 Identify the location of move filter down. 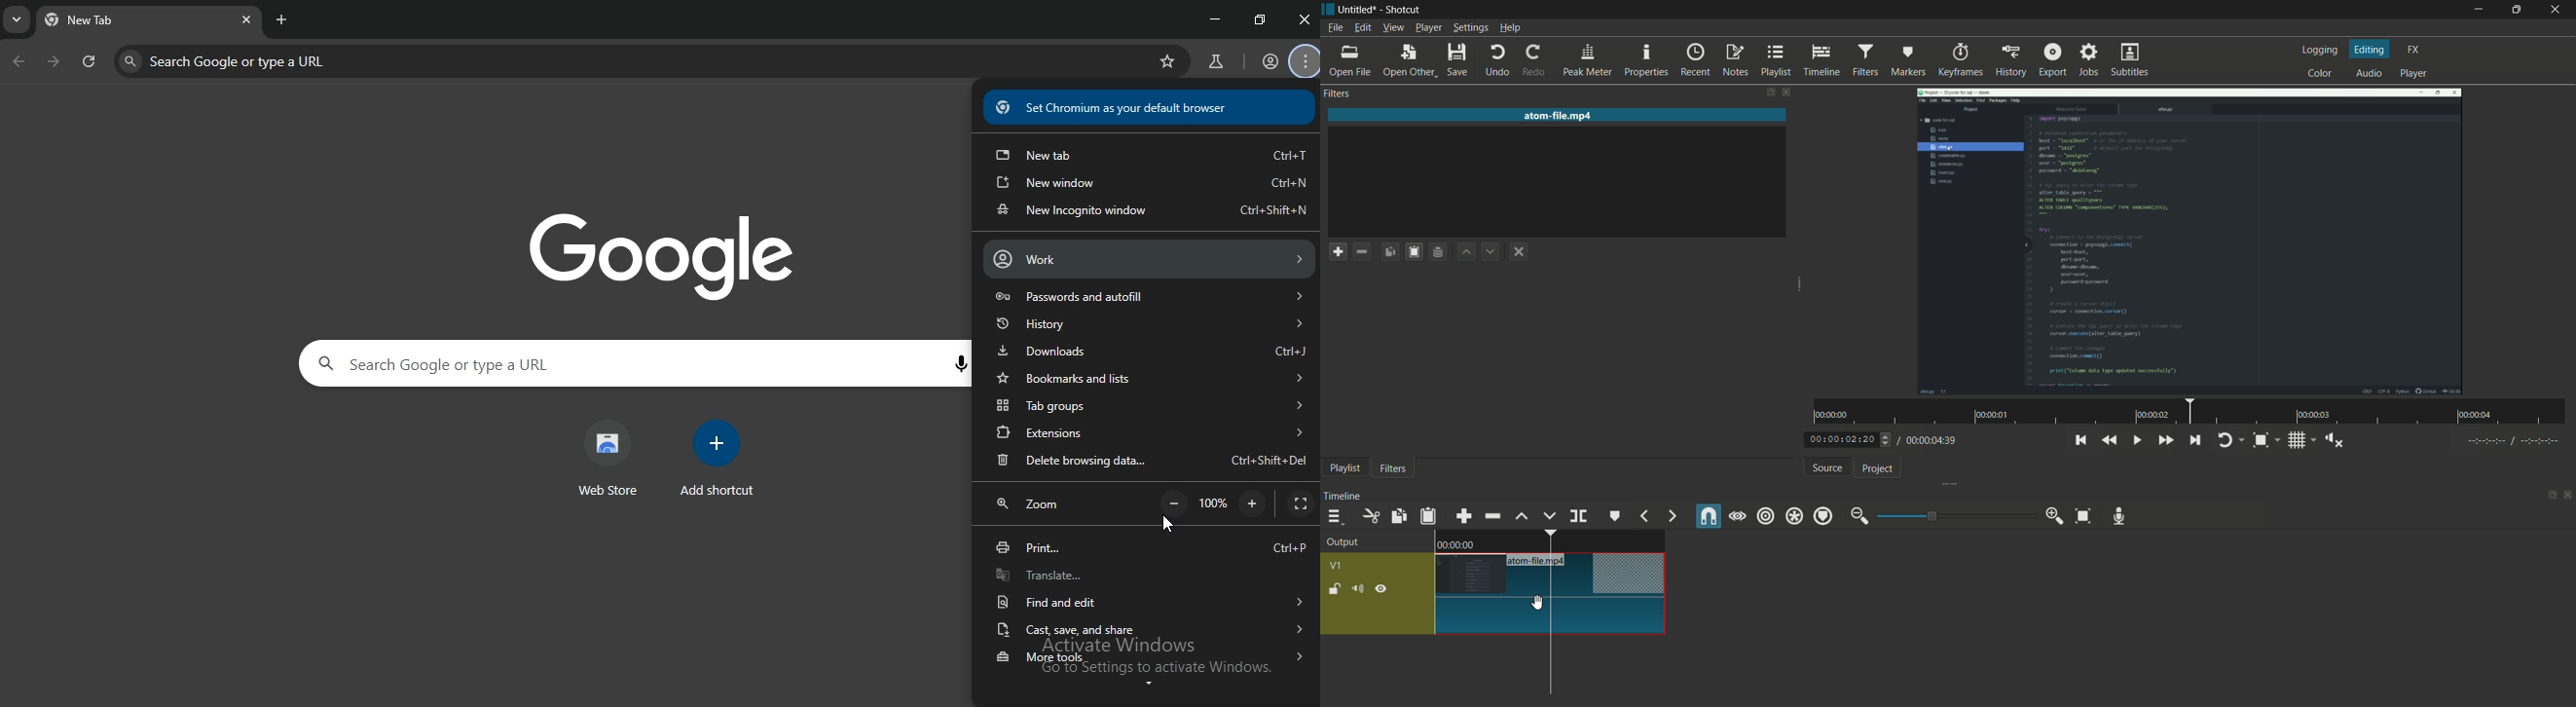
(1491, 251).